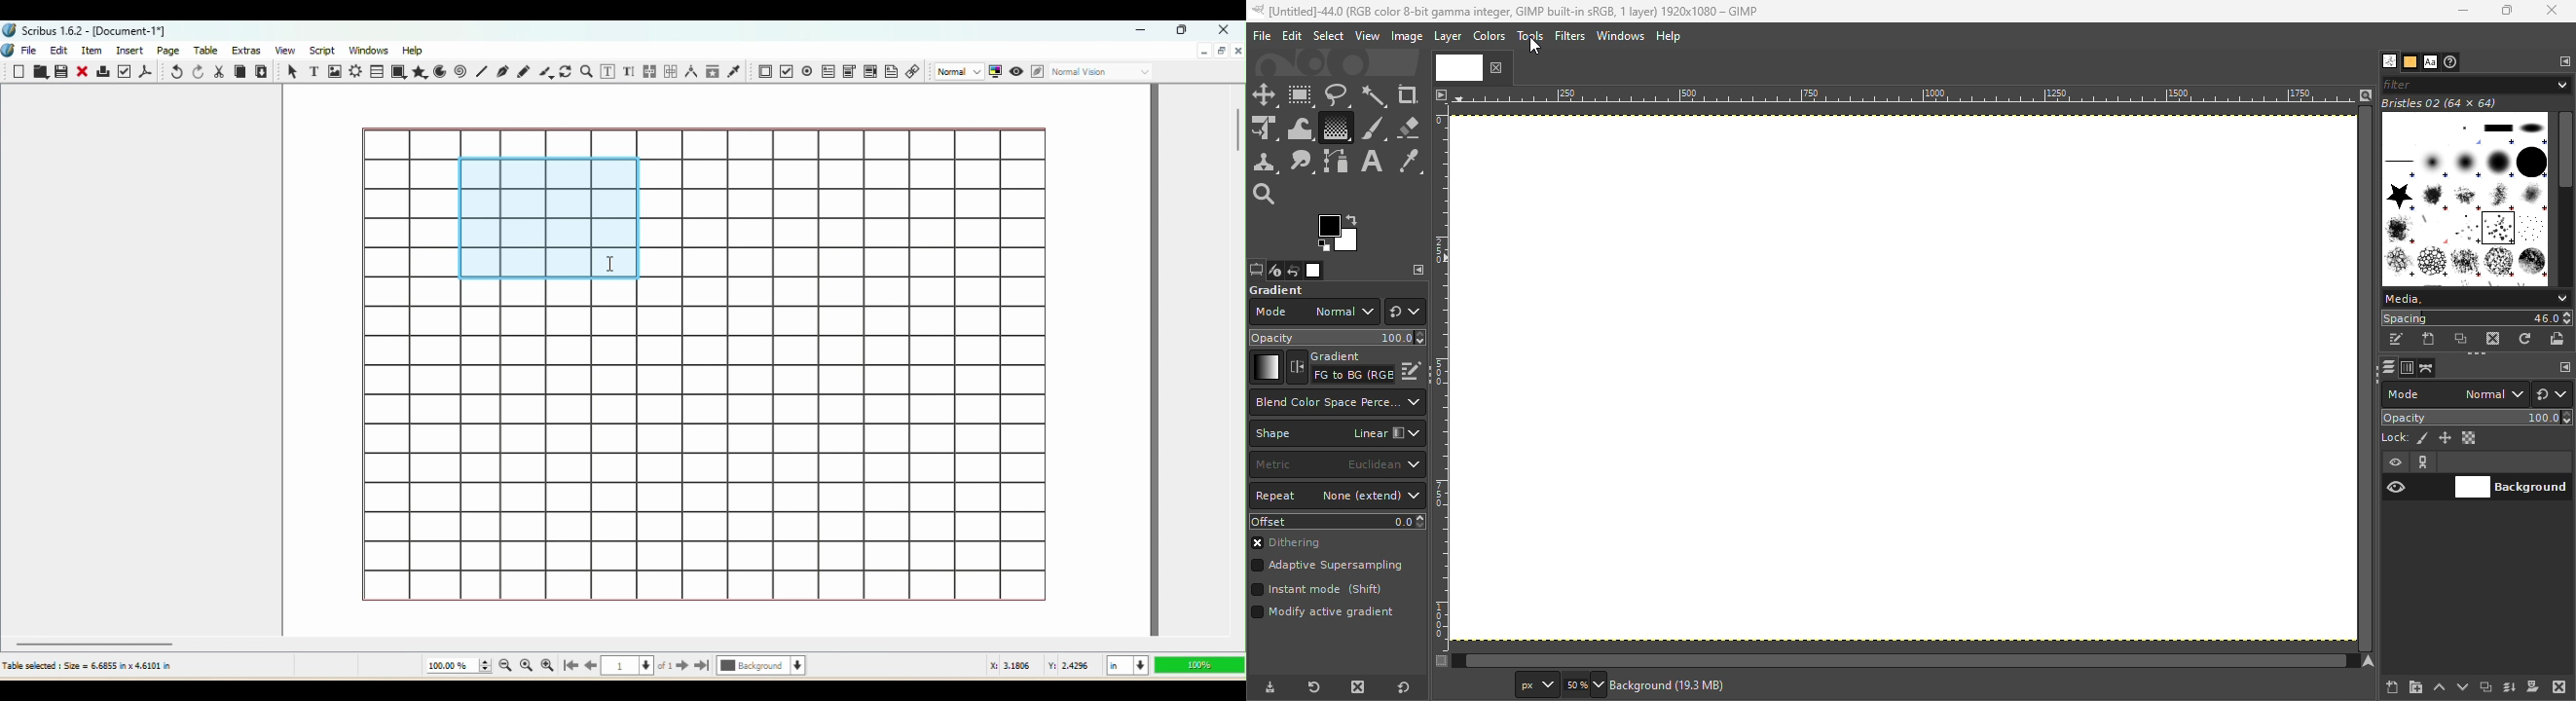 The width and height of the screenshot is (2576, 728). I want to click on Link annotation, so click(913, 73).